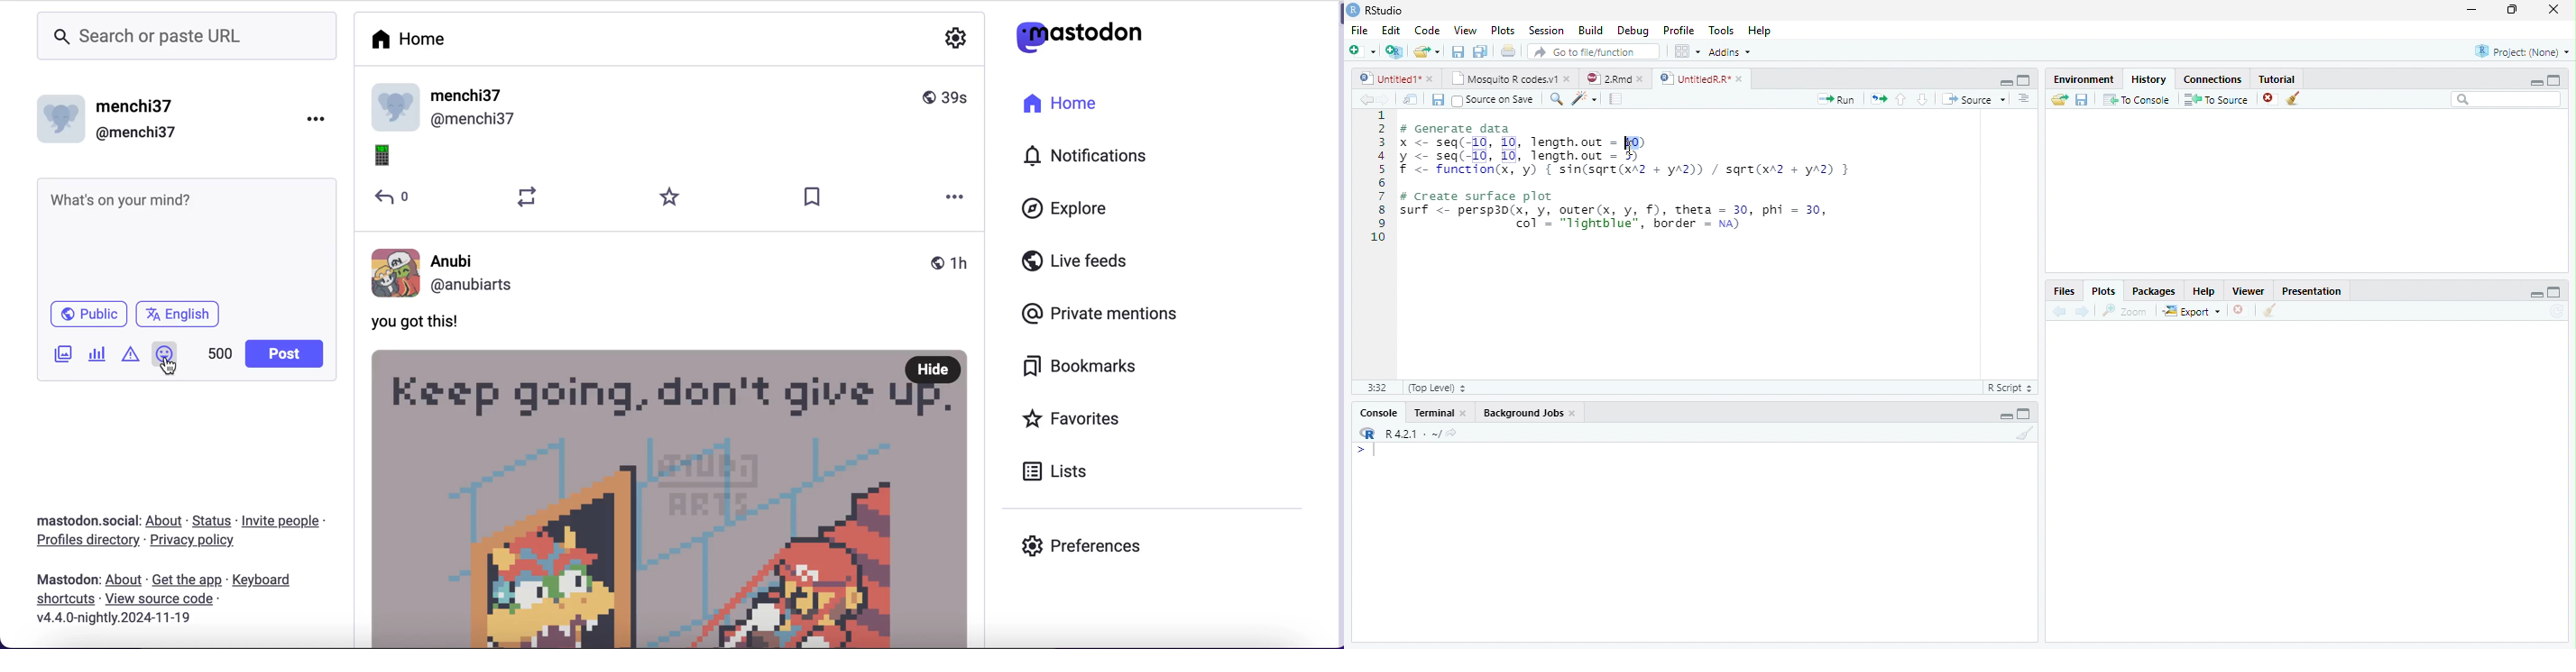 The image size is (2576, 672). What do you see at coordinates (1631, 148) in the screenshot?
I see `cursor` at bounding box center [1631, 148].